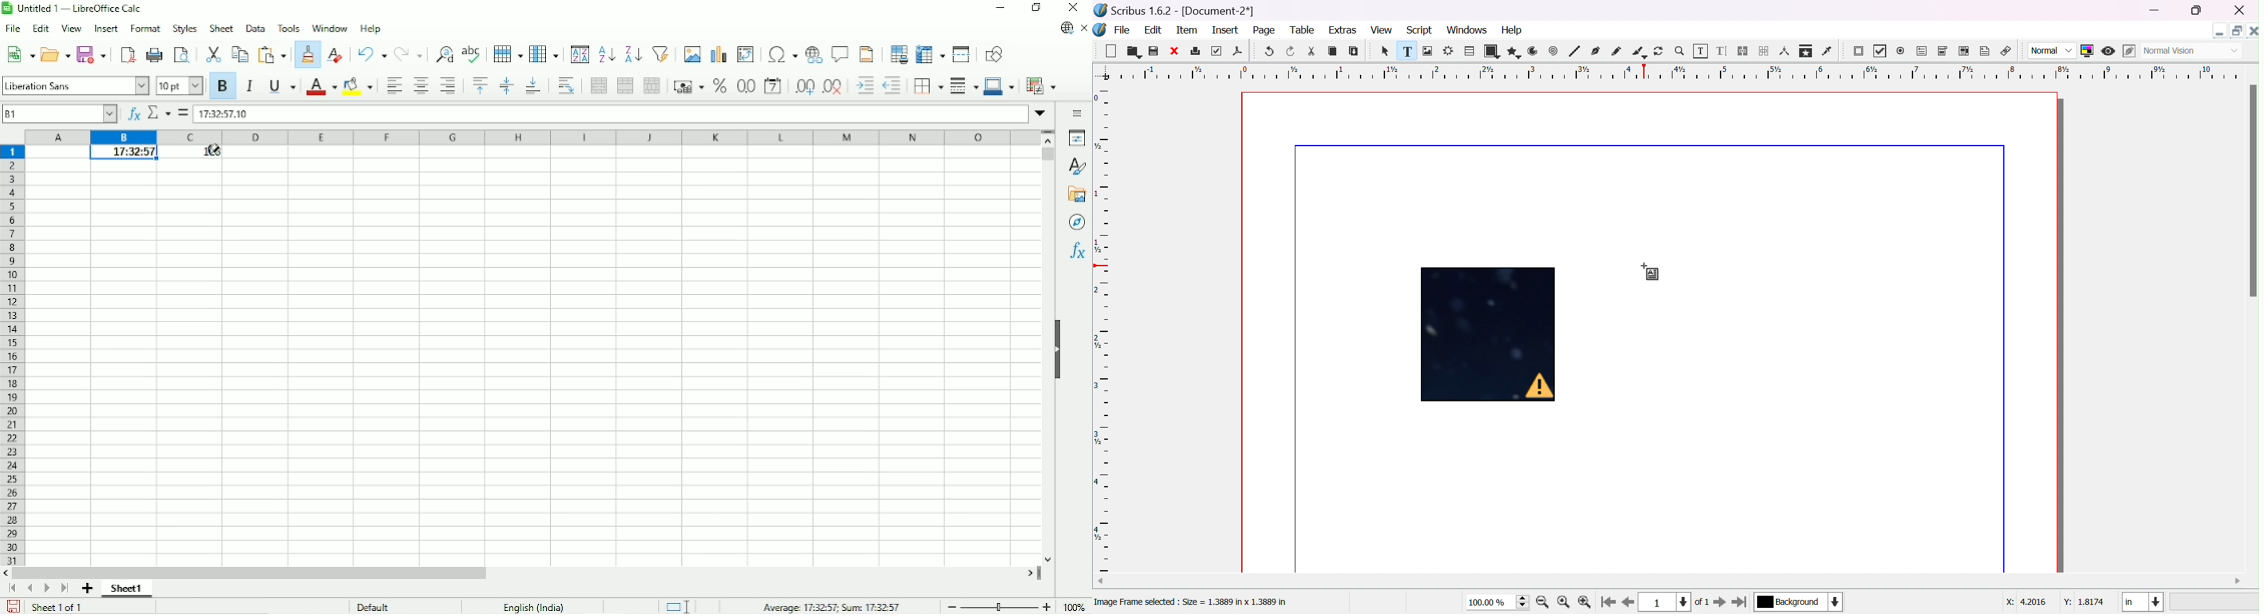 The height and width of the screenshot is (616, 2268). What do you see at coordinates (357, 86) in the screenshot?
I see `Background color` at bounding box center [357, 86].